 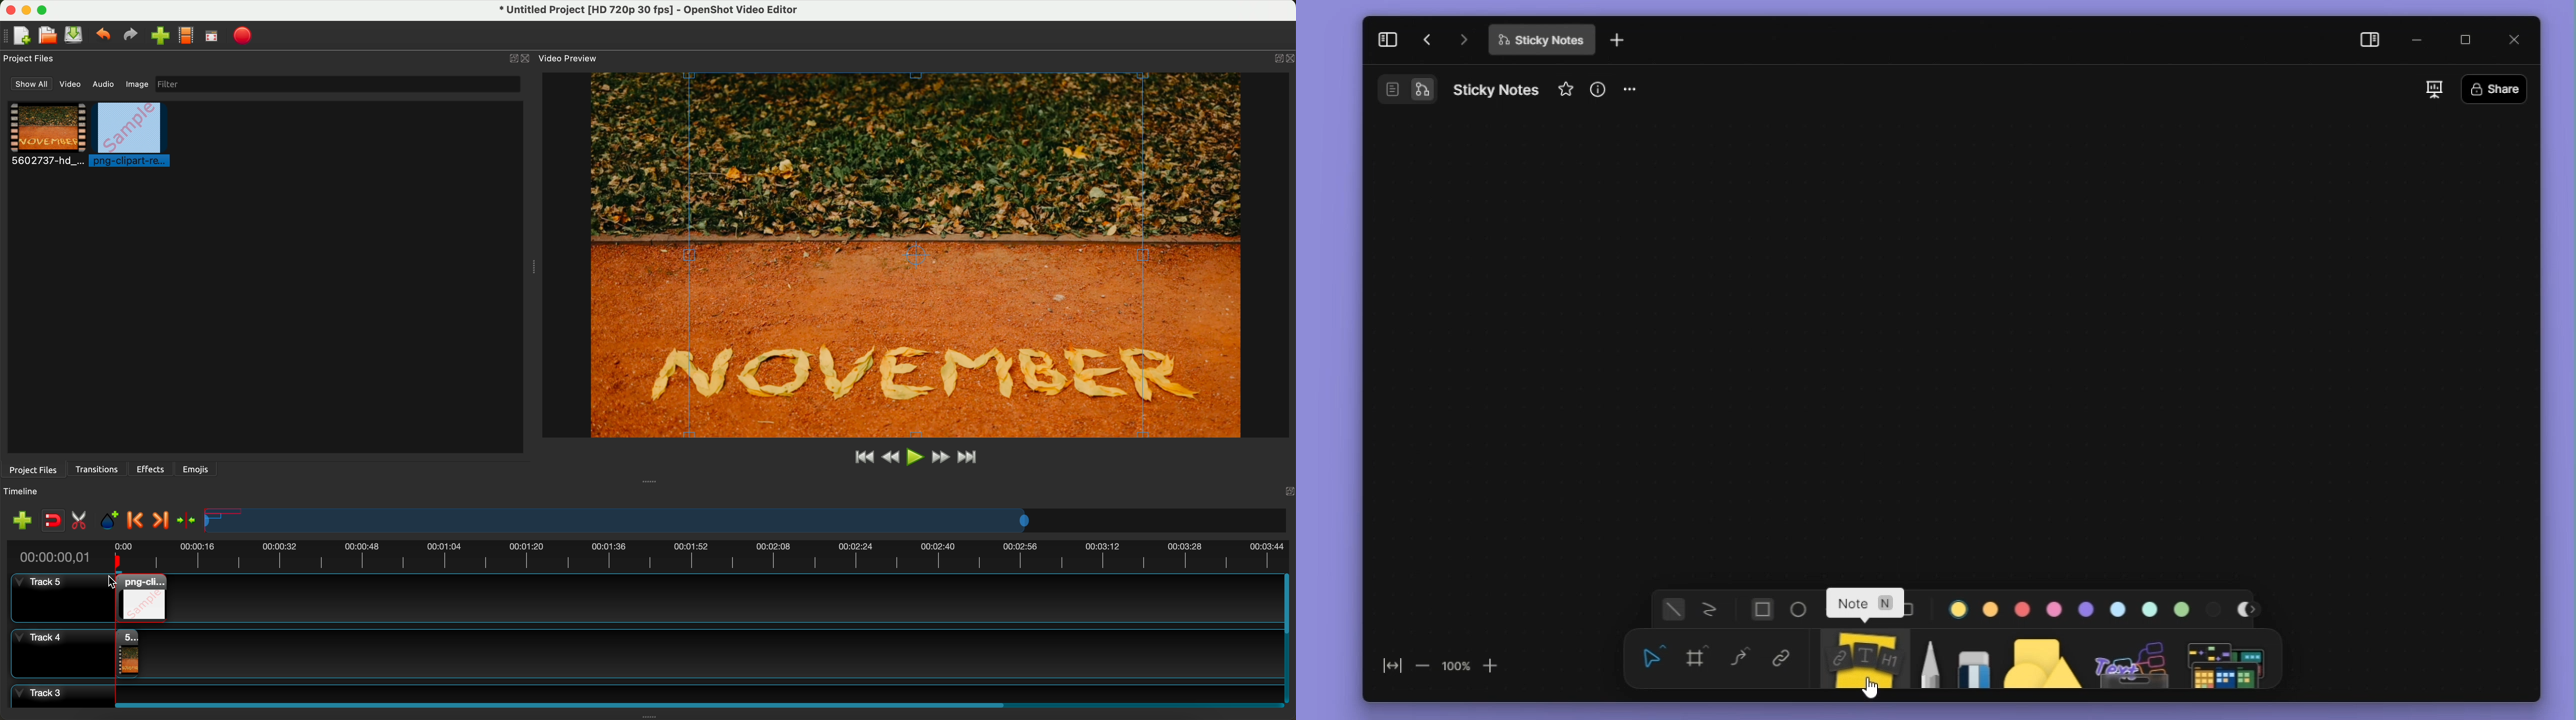 I want to click on framing, so click(x=1697, y=661).